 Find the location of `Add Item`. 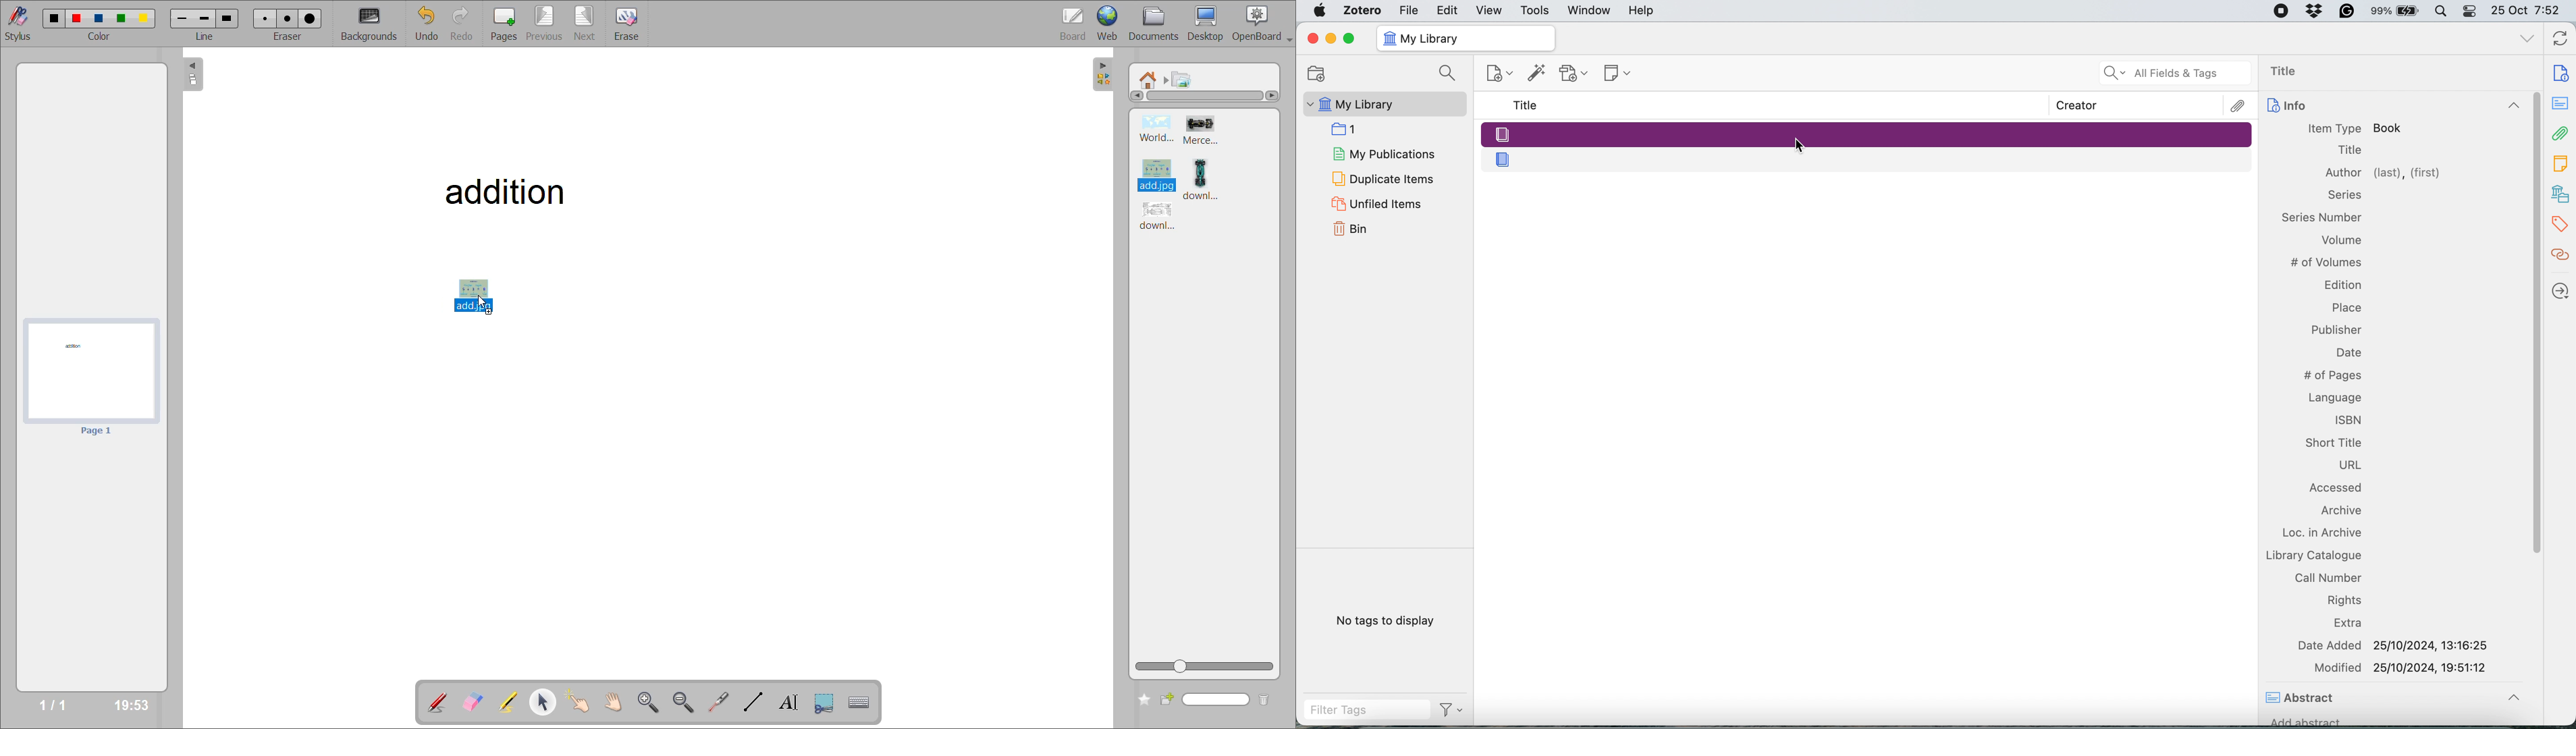

Add Item is located at coordinates (1537, 76).